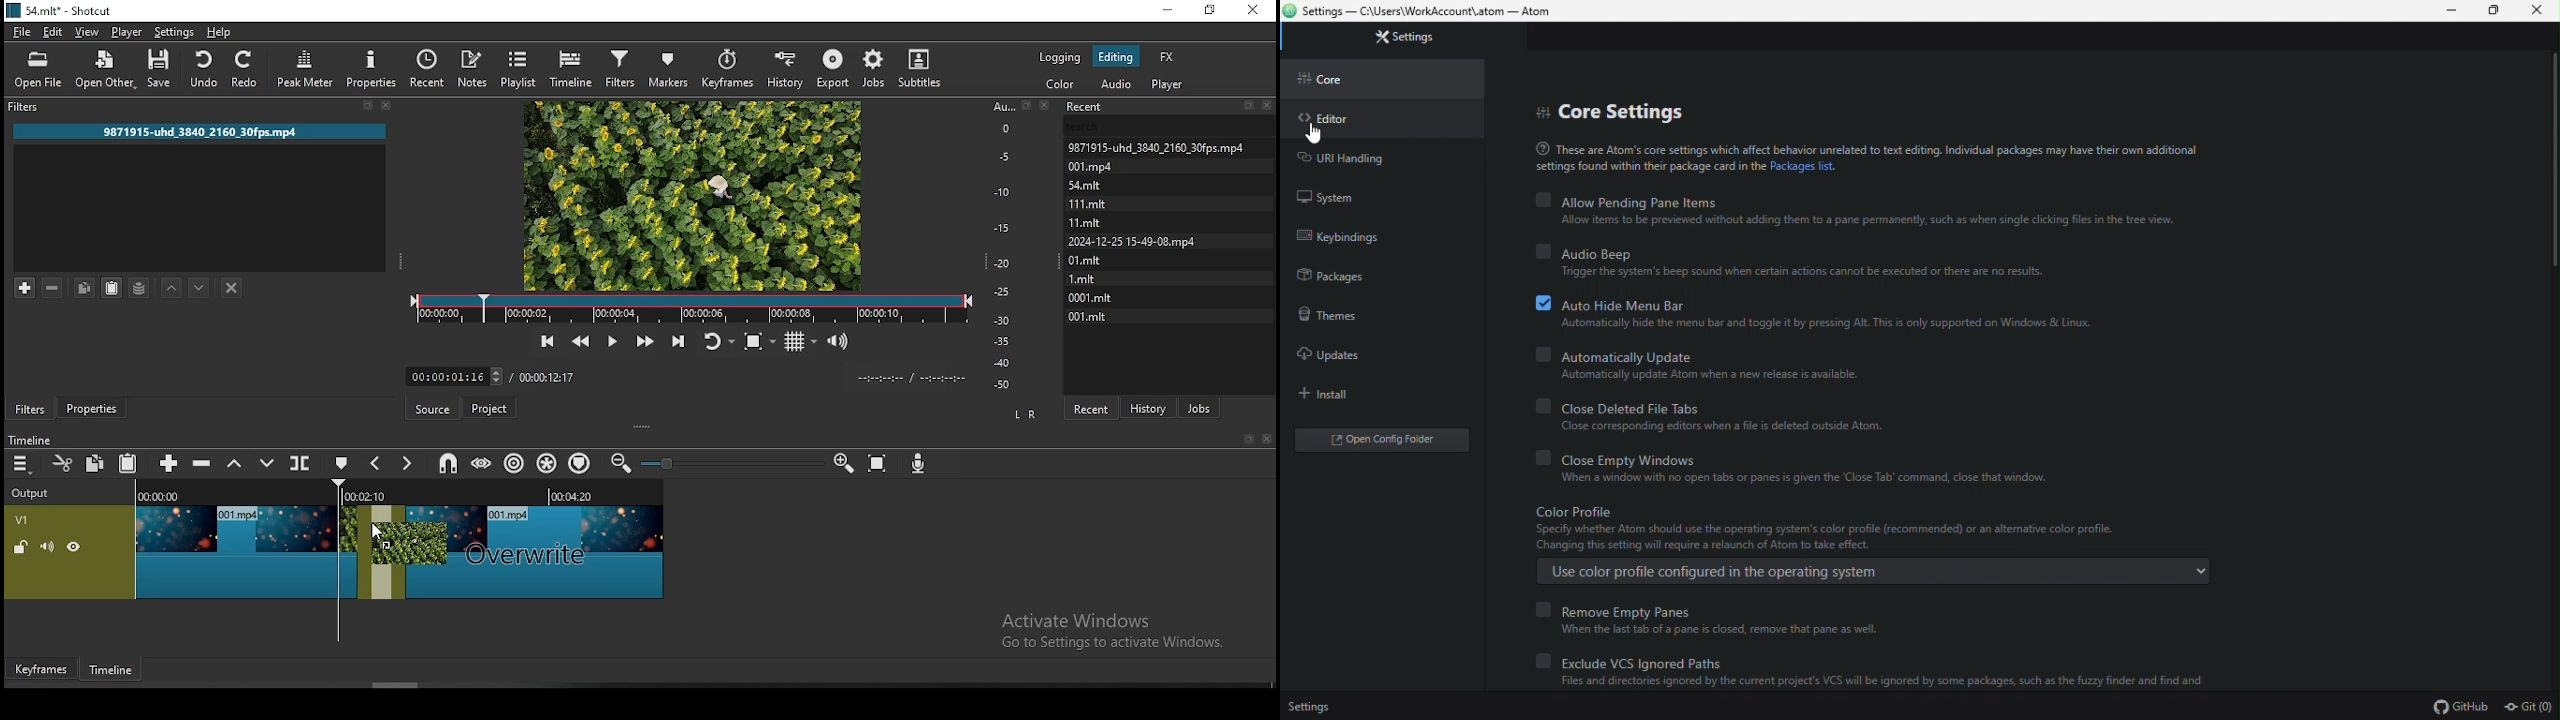 This screenshot has height=728, width=2576. What do you see at coordinates (203, 68) in the screenshot?
I see `undo` at bounding box center [203, 68].